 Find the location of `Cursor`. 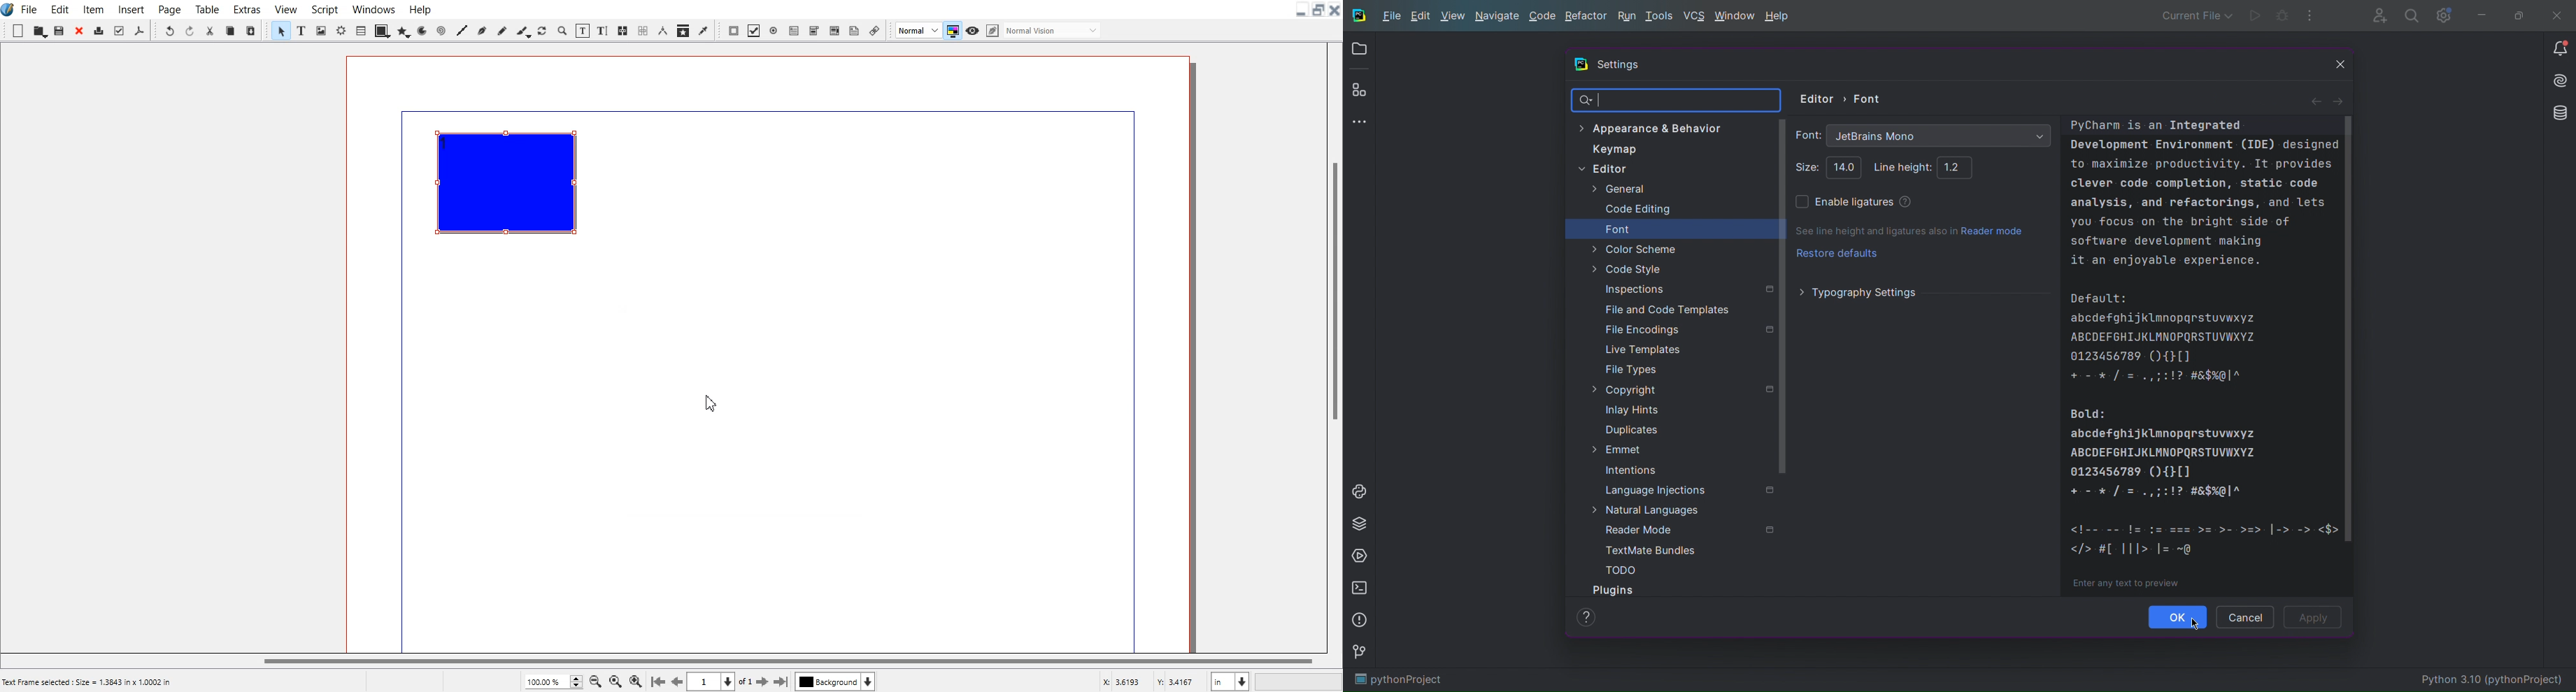

Cursor is located at coordinates (712, 402).